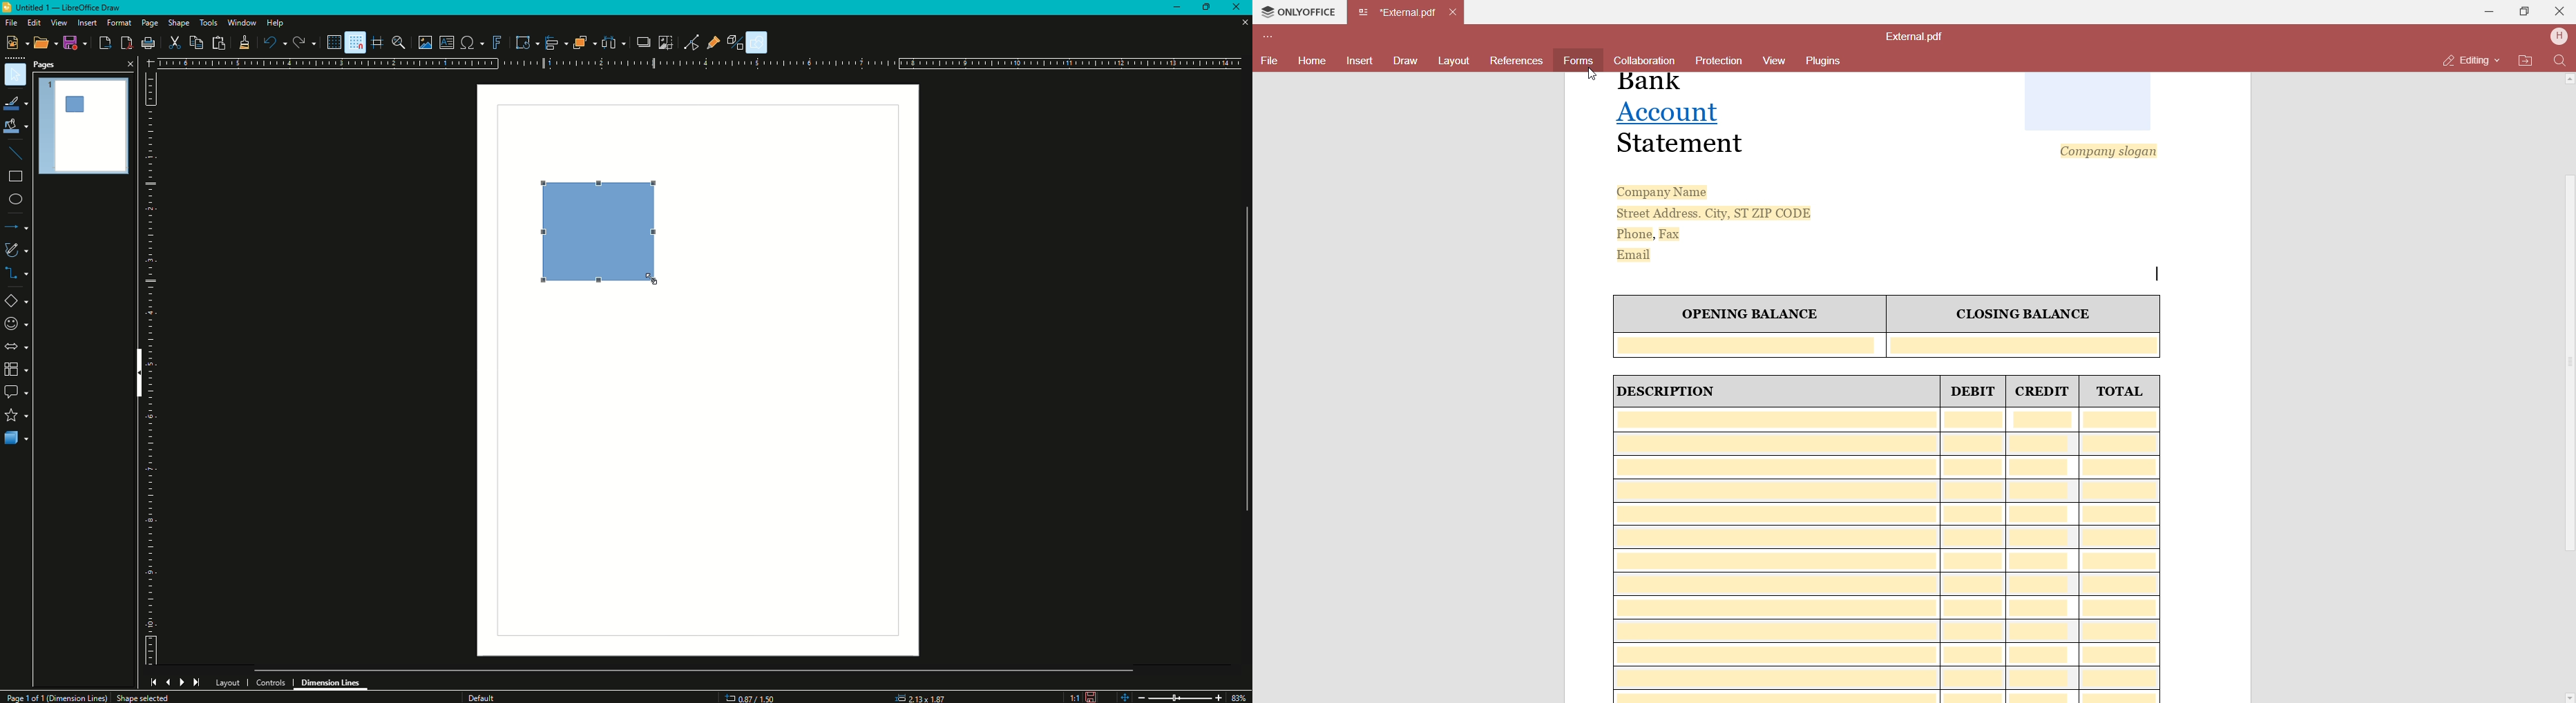 The height and width of the screenshot is (728, 2576). What do you see at coordinates (86, 23) in the screenshot?
I see `Insert` at bounding box center [86, 23].